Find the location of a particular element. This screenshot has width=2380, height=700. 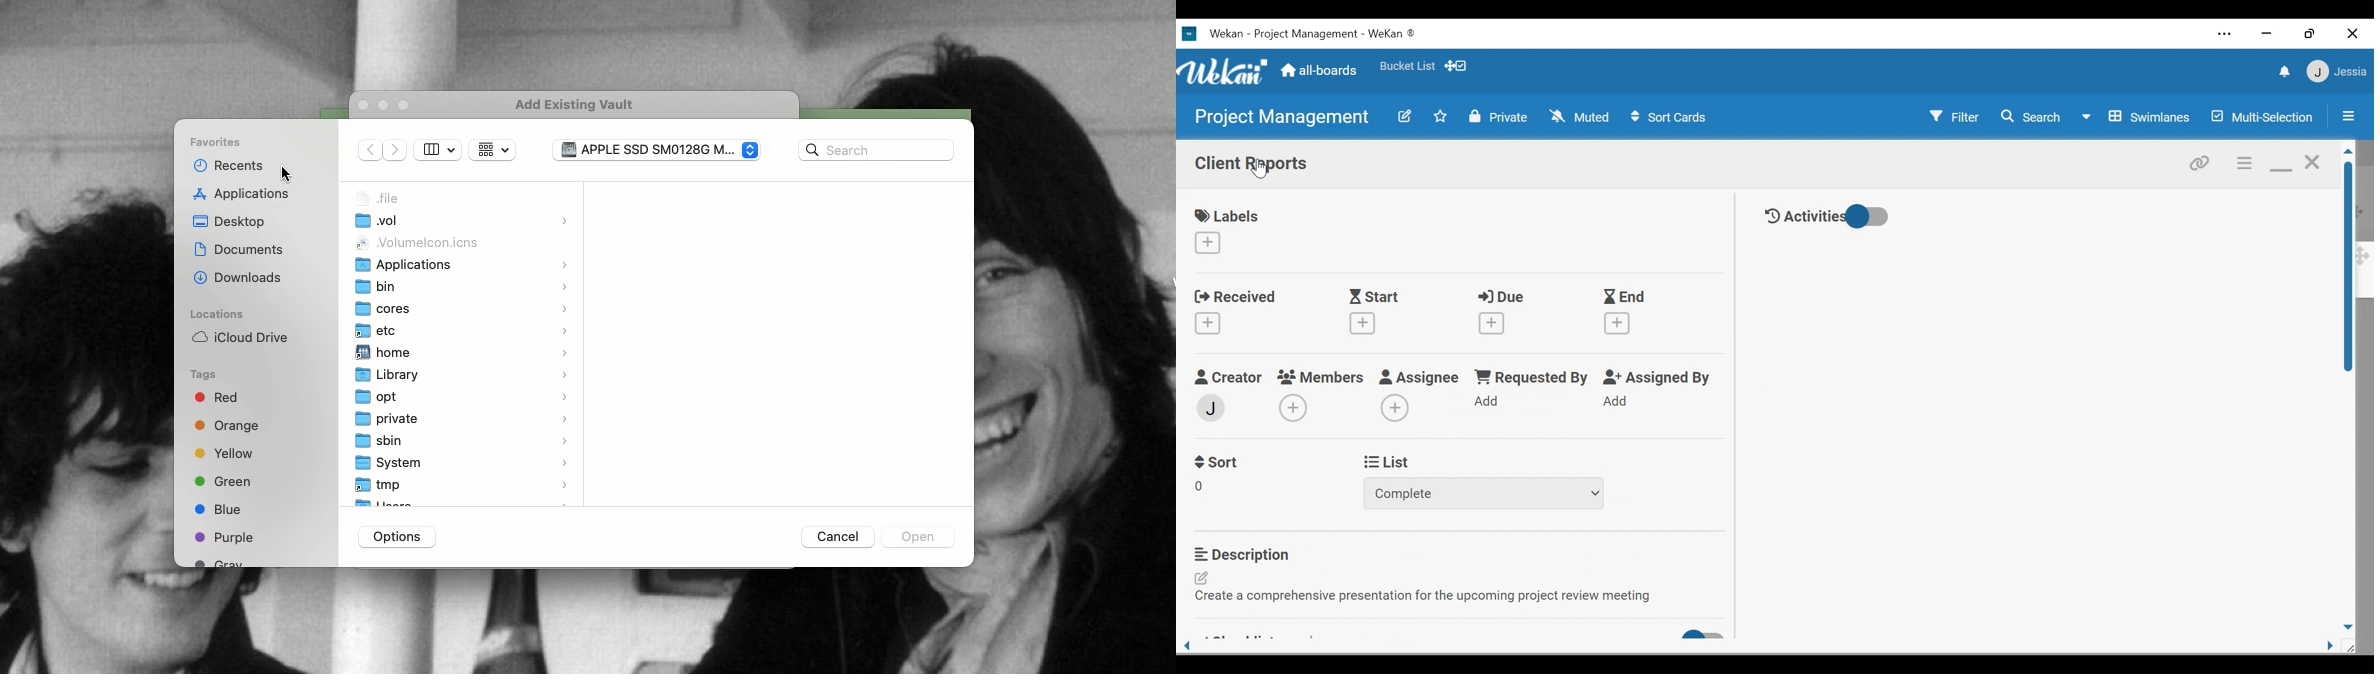

Grid format is located at coordinates (492, 150).